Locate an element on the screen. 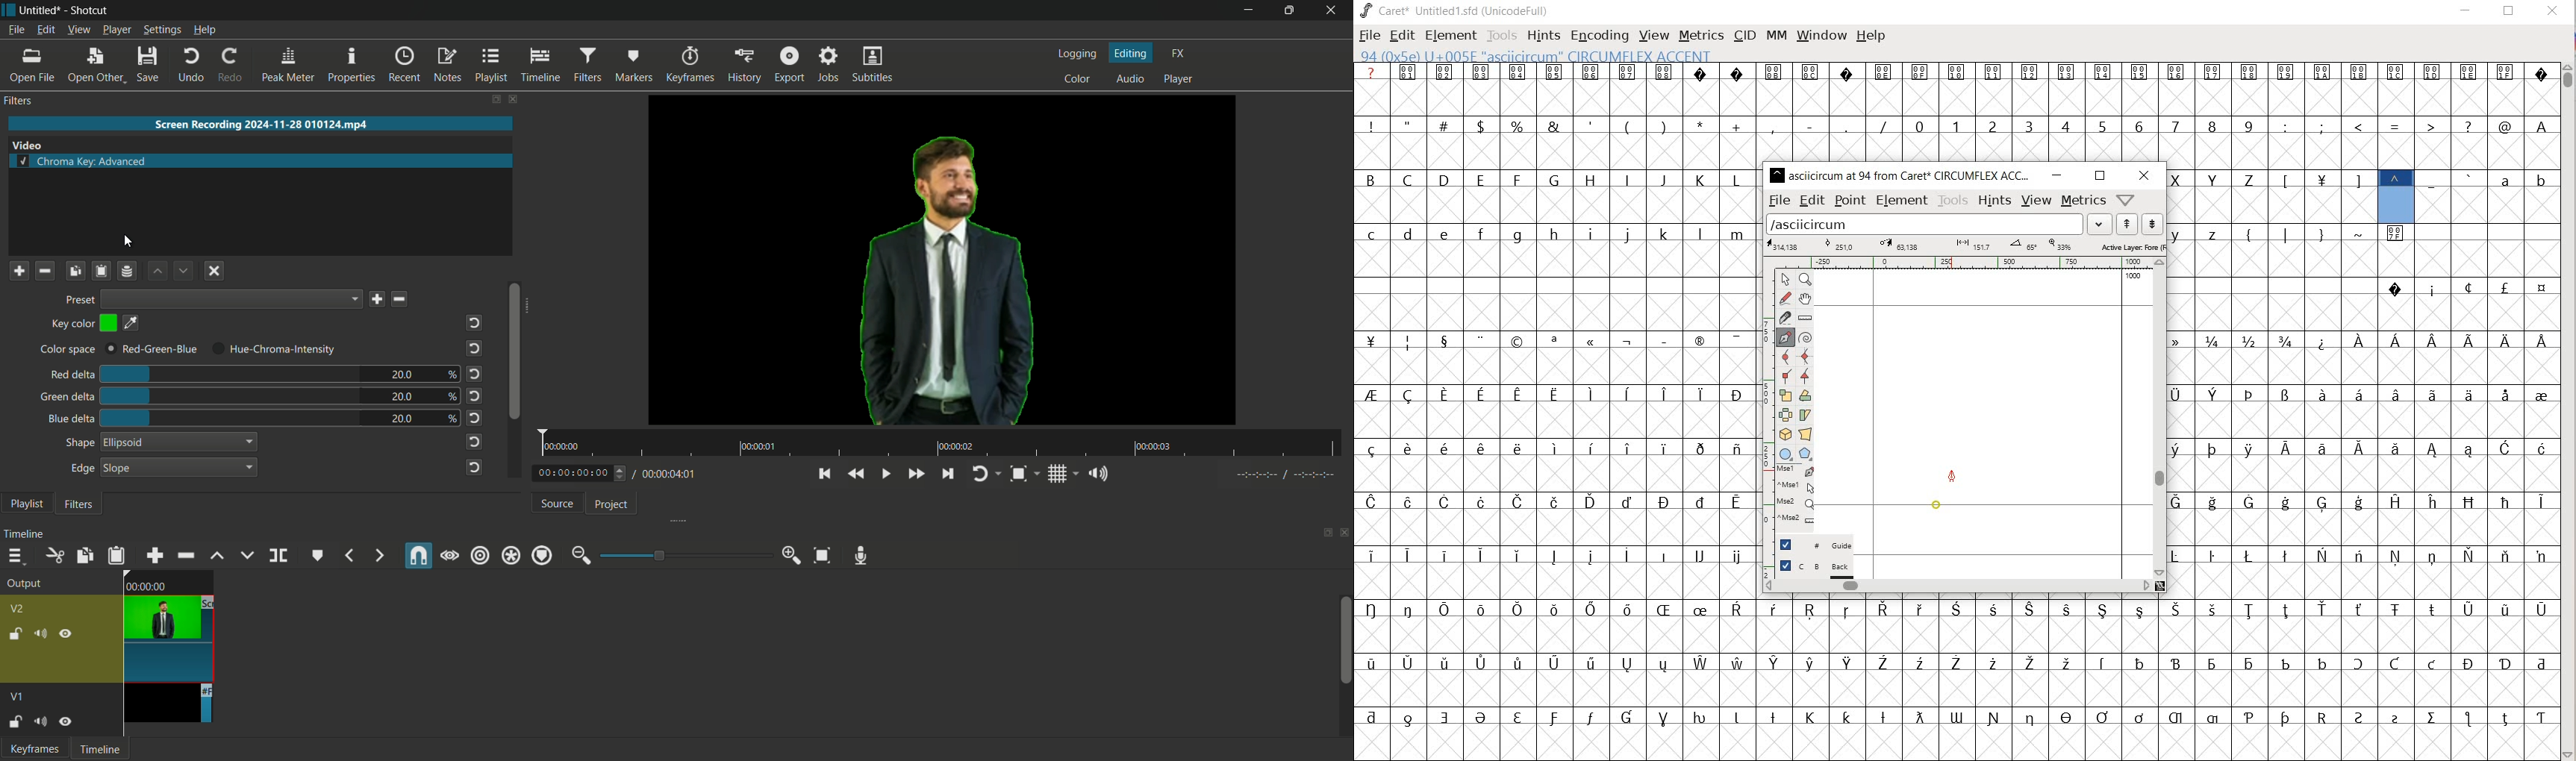 The width and height of the screenshot is (2576, 784). reset to default is located at coordinates (474, 442).